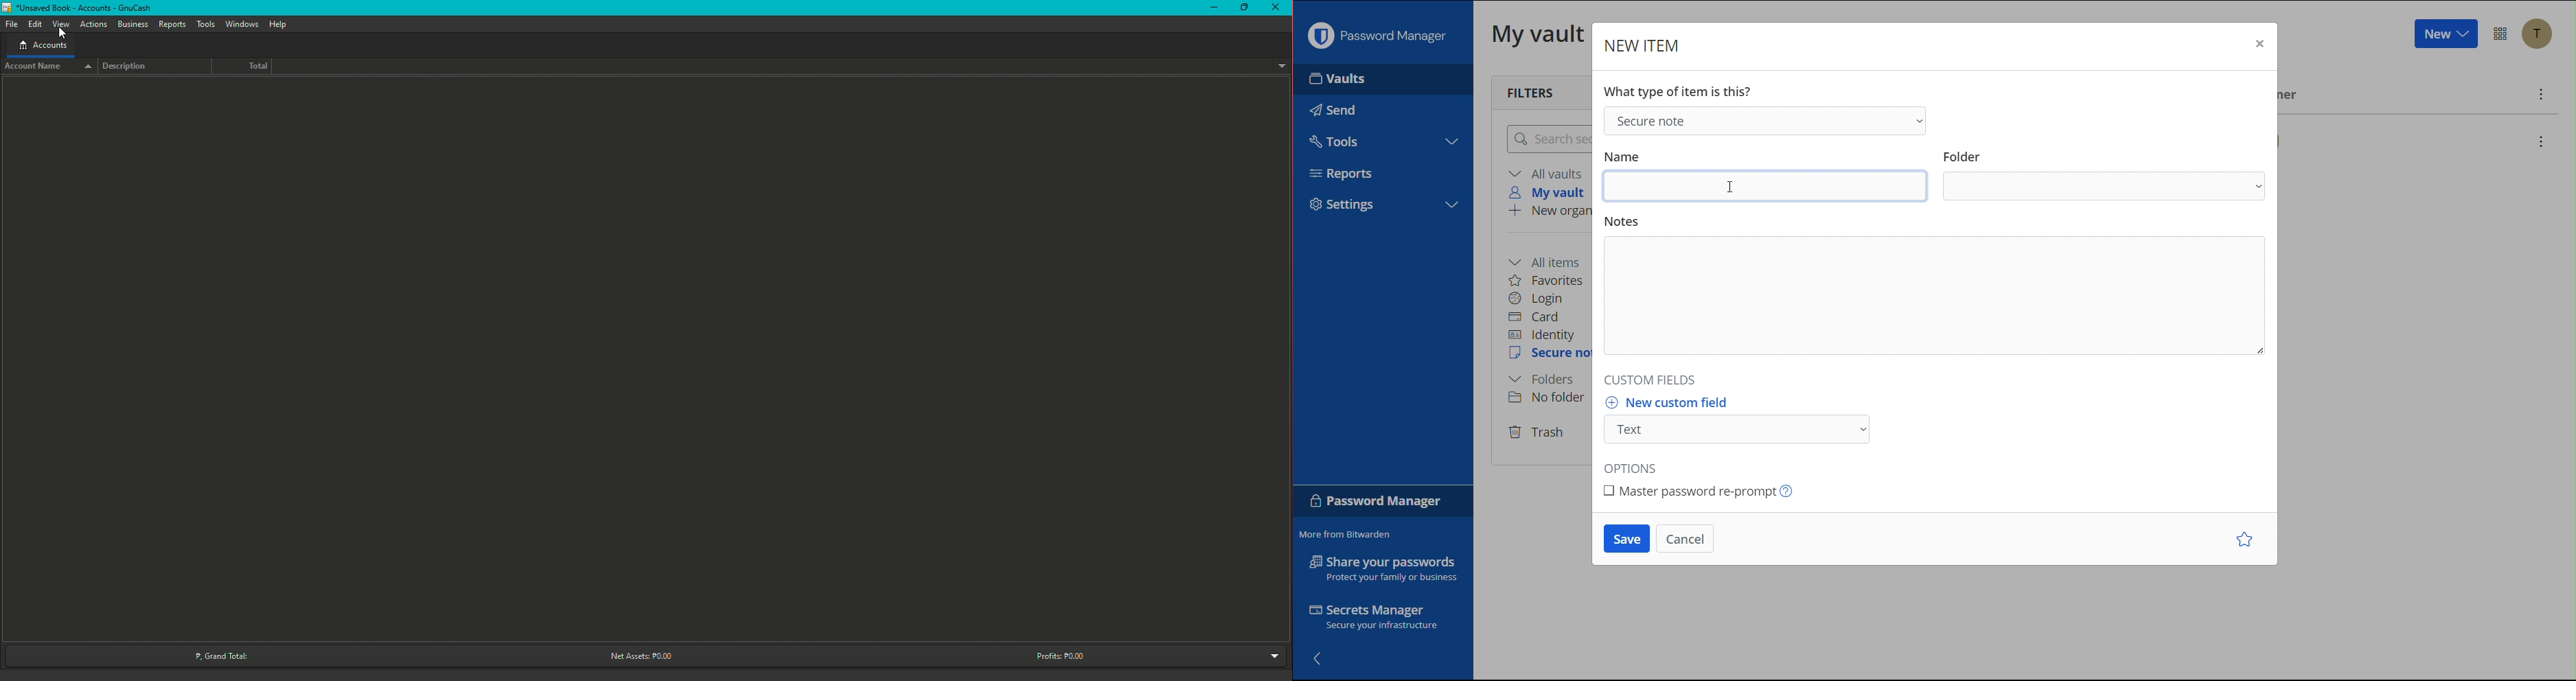  Describe the element at coordinates (133, 24) in the screenshot. I see `Business` at that location.